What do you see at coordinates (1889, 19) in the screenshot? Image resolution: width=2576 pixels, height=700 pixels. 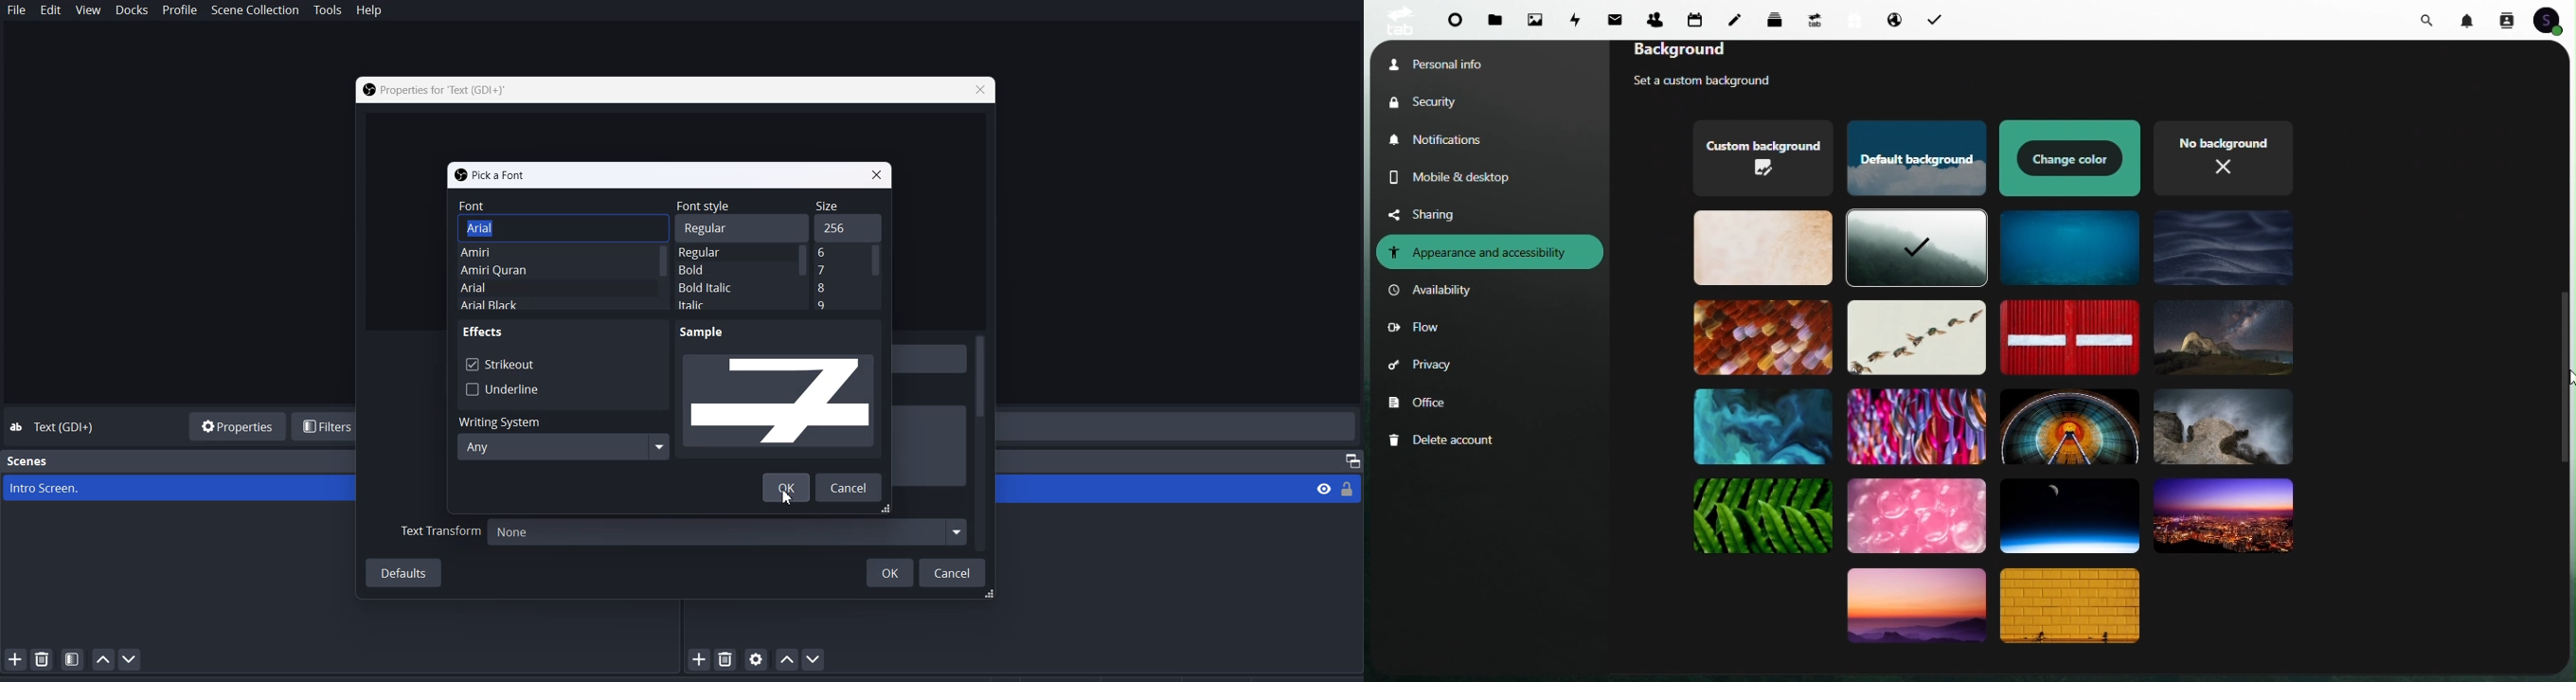 I see `email hosting` at bounding box center [1889, 19].